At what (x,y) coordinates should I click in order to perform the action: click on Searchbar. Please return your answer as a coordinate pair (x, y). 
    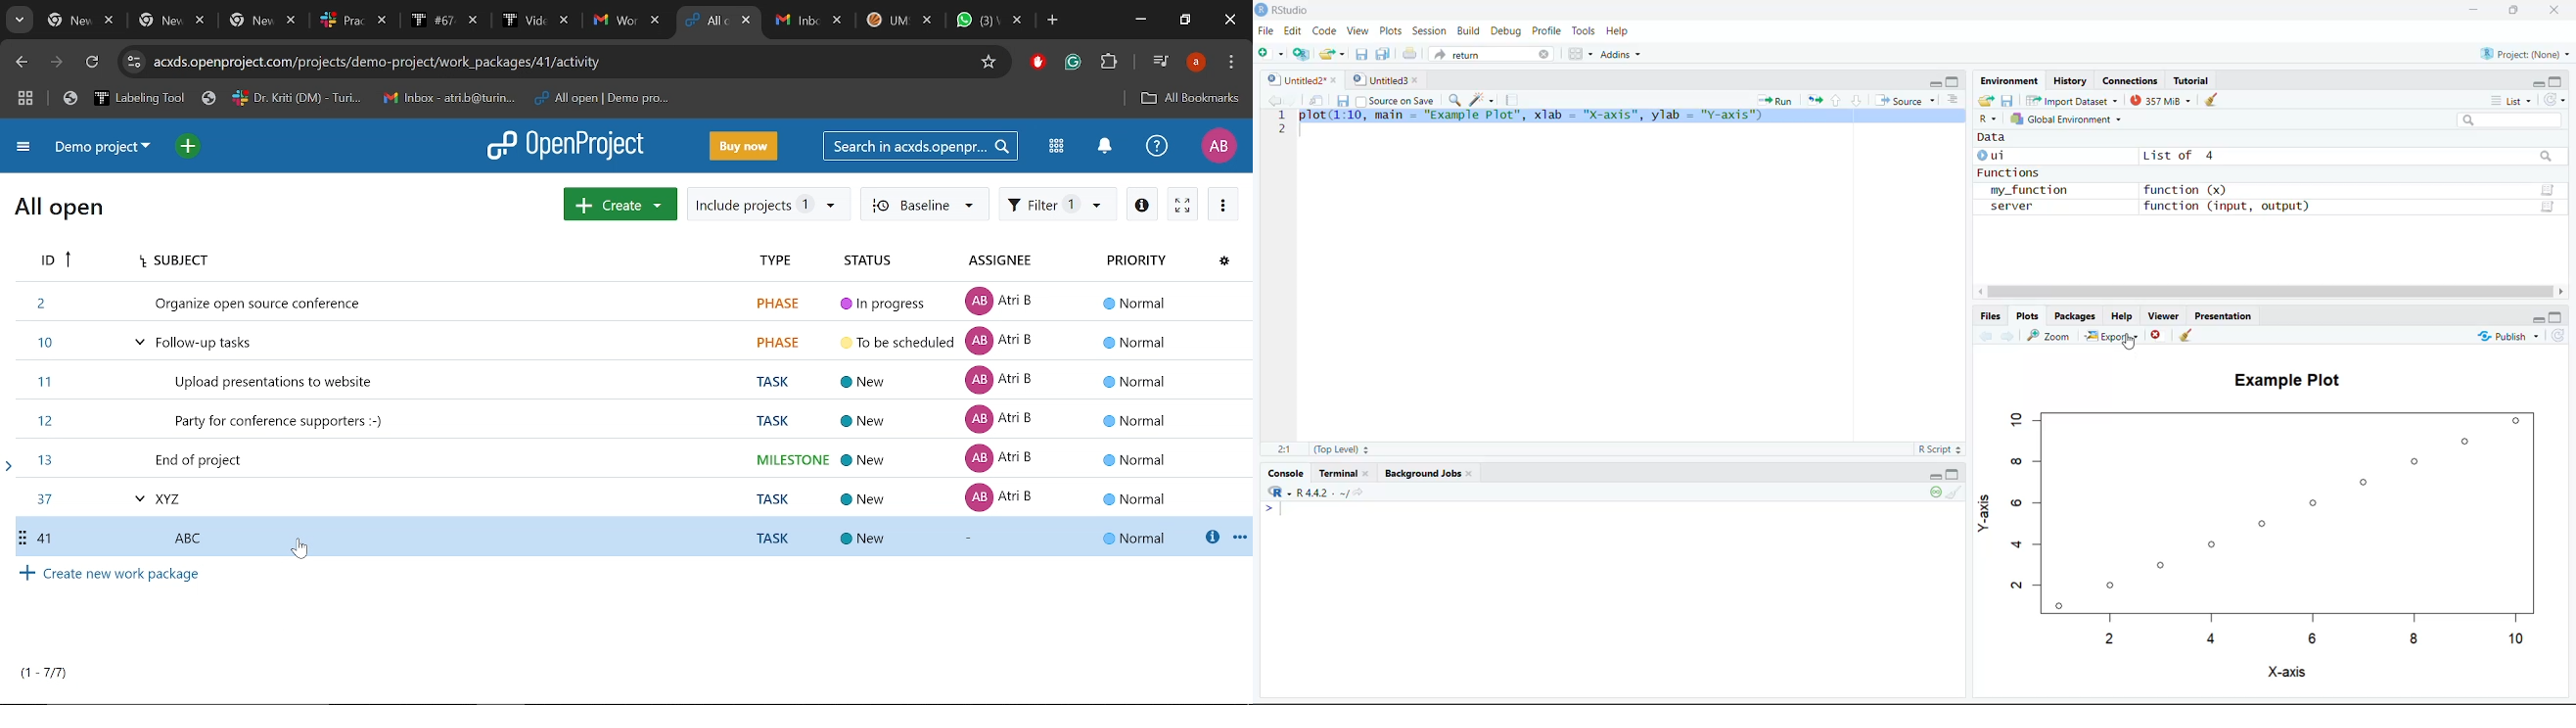
    Looking at the image, I should click on (2546, 157).